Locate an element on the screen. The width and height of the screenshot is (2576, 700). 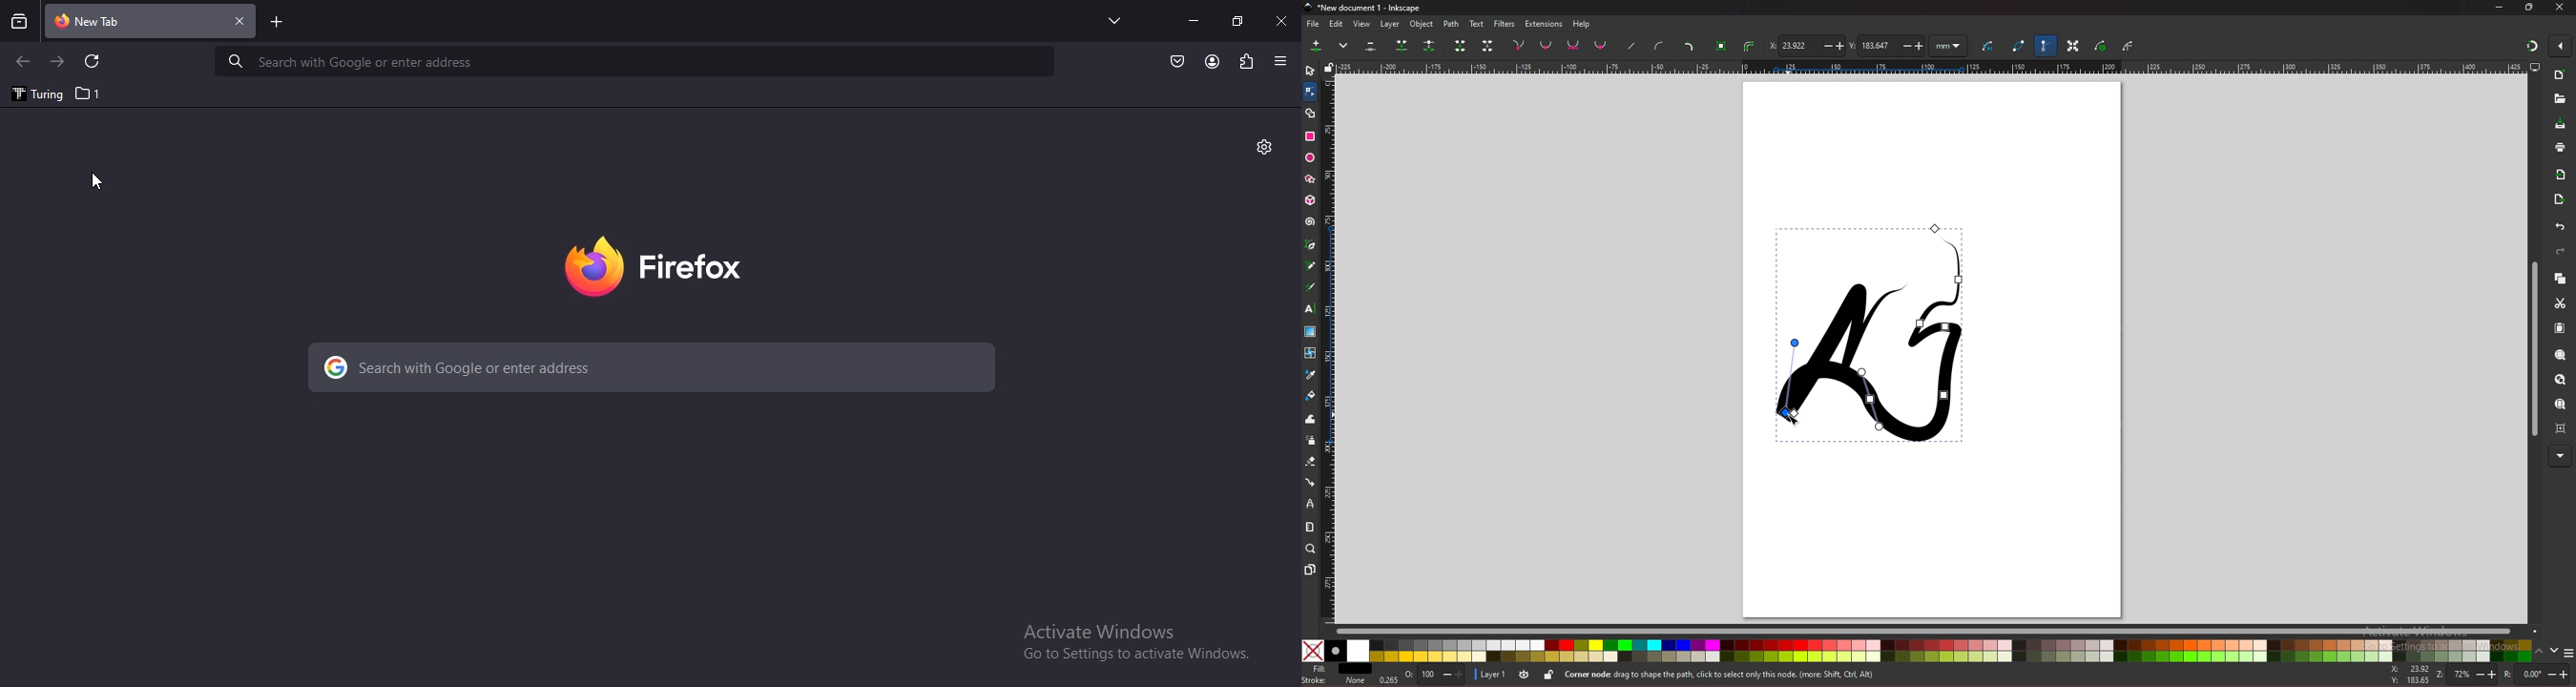
scroll bar is located at coordinates (2533, 347).